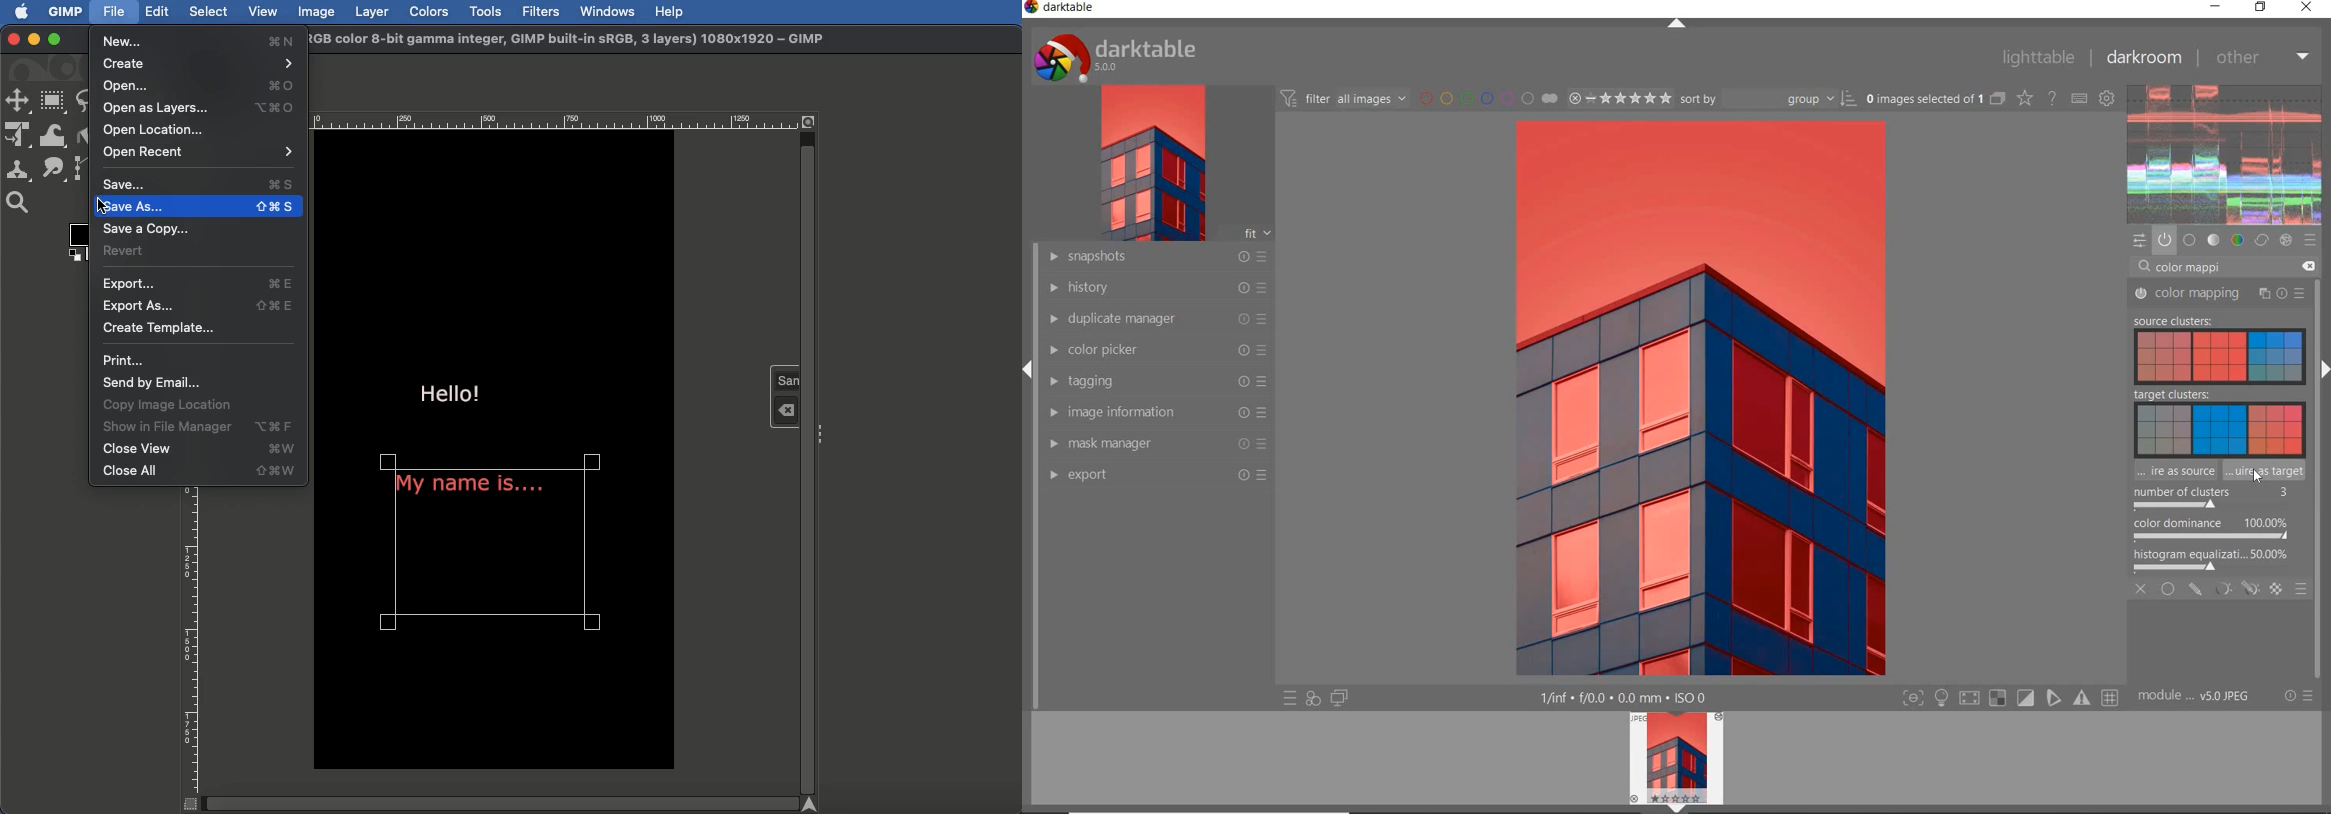  I want to click on expand/collapse, so click(2324, 369).